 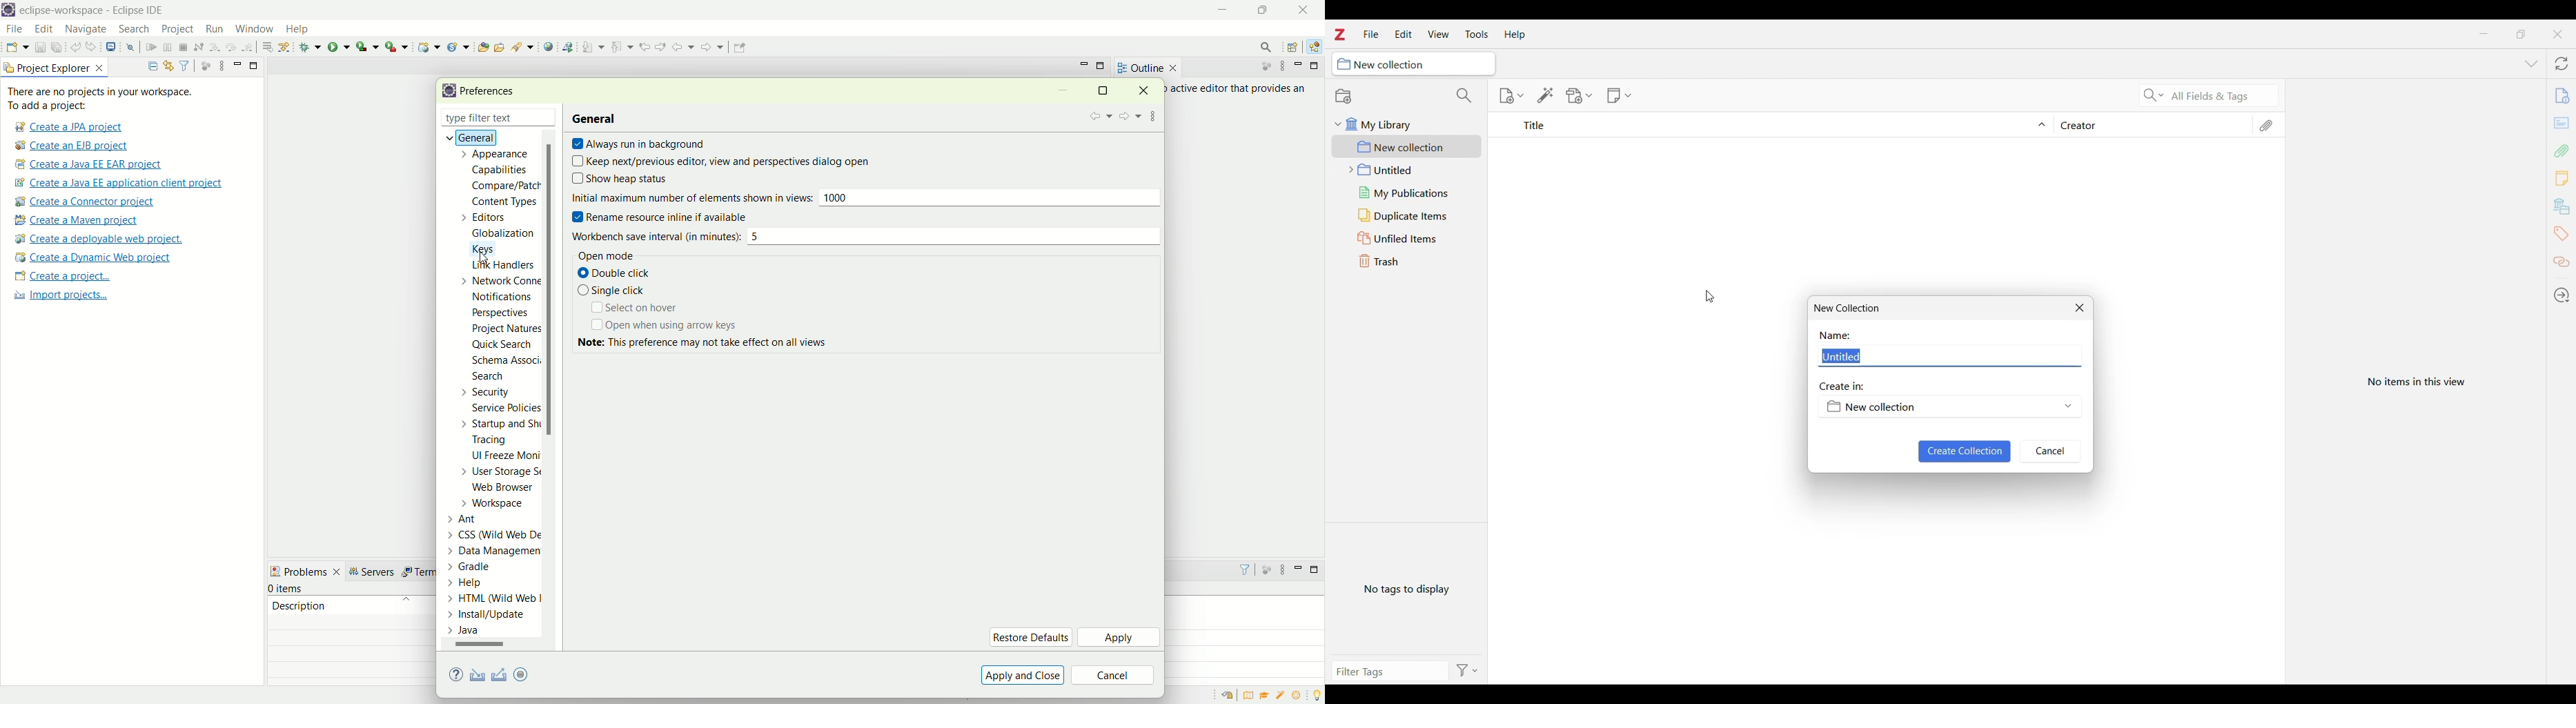 What do you see at coordinates (1710, 297) in the screenshot?
I see `Cursor` at bounding box center [1710, 297].